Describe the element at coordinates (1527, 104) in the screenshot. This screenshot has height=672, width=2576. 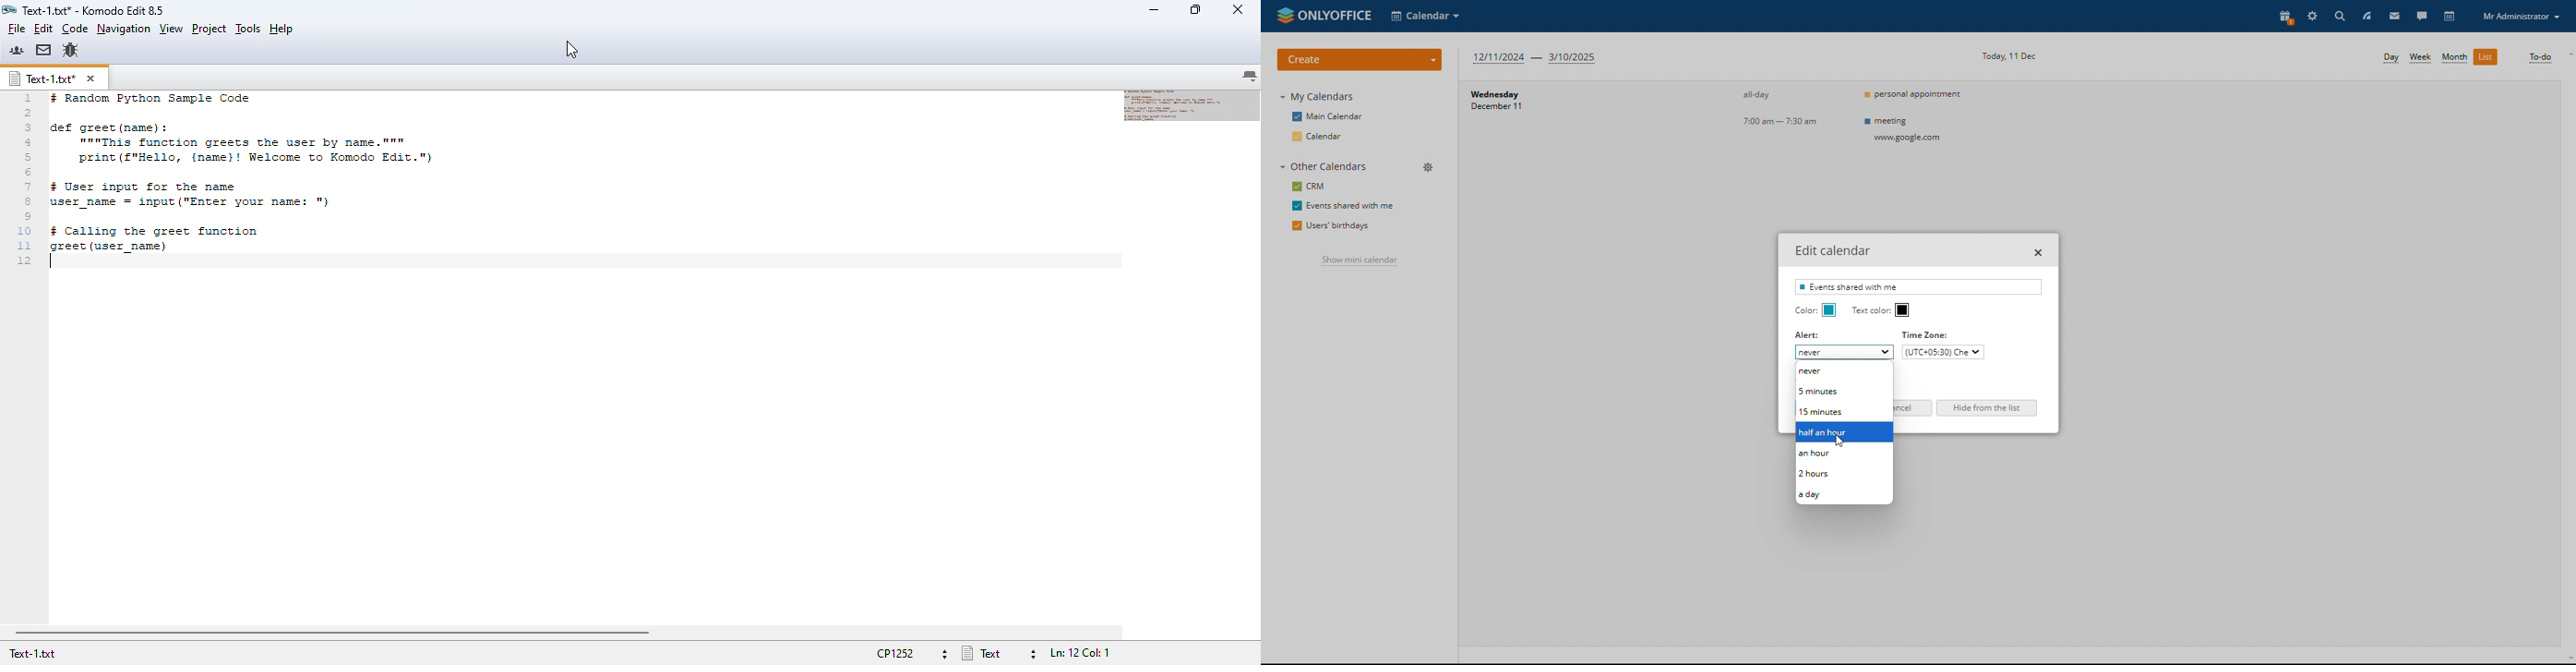
I see `day and date` at that location.